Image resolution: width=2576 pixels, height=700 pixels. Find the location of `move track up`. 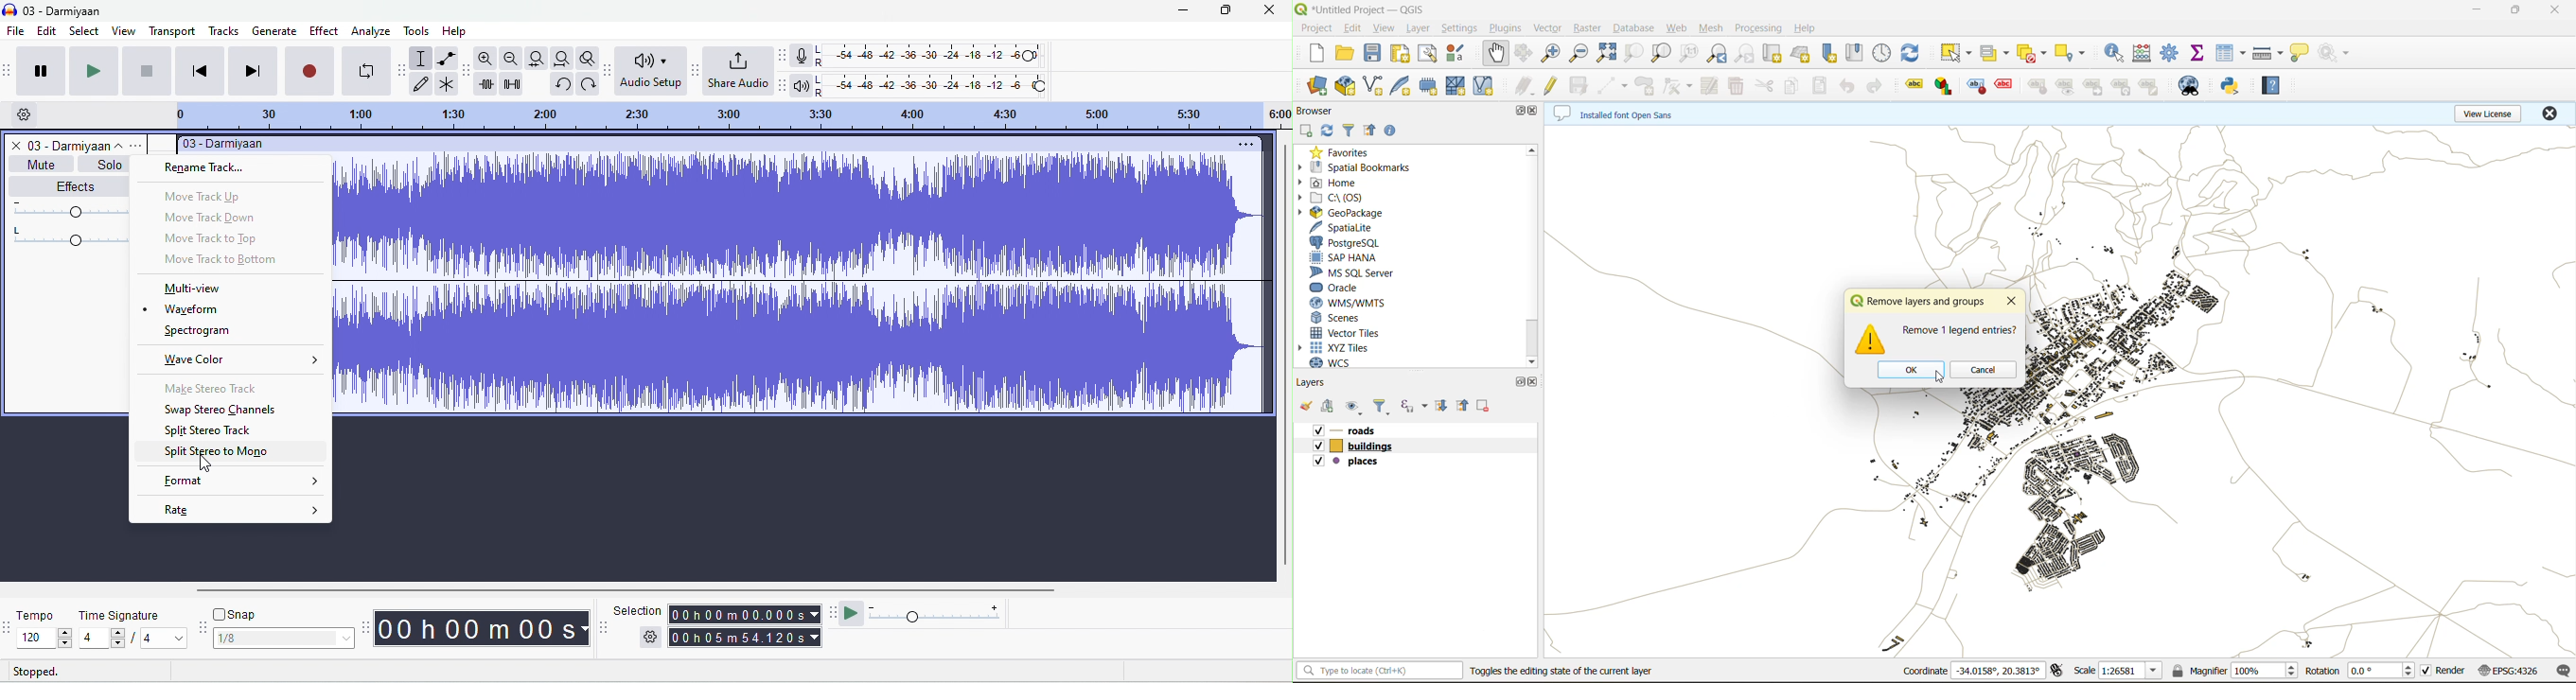

move track up is located at coordinates (207, 197).